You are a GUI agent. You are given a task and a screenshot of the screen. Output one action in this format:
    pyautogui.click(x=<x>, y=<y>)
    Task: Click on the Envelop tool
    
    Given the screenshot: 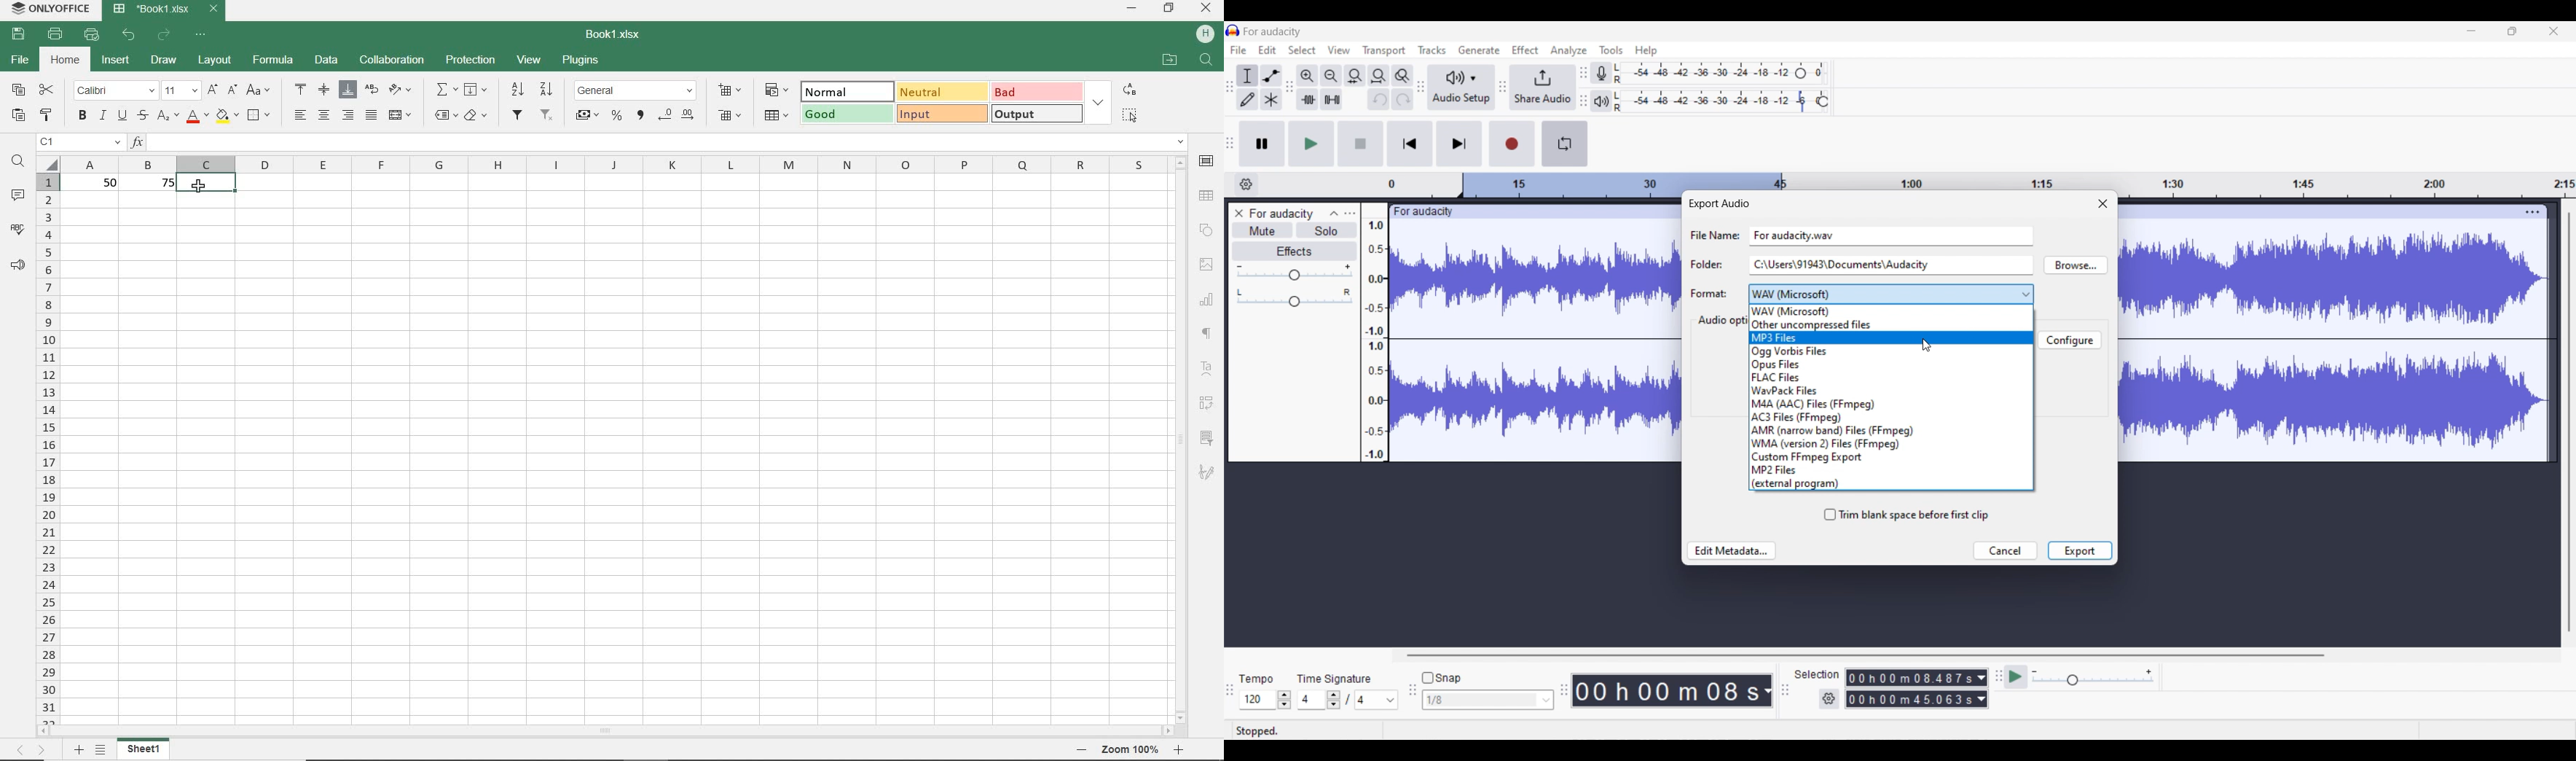 What is the action you would take?
    pyautogui.click(x=1271, y=76)
    